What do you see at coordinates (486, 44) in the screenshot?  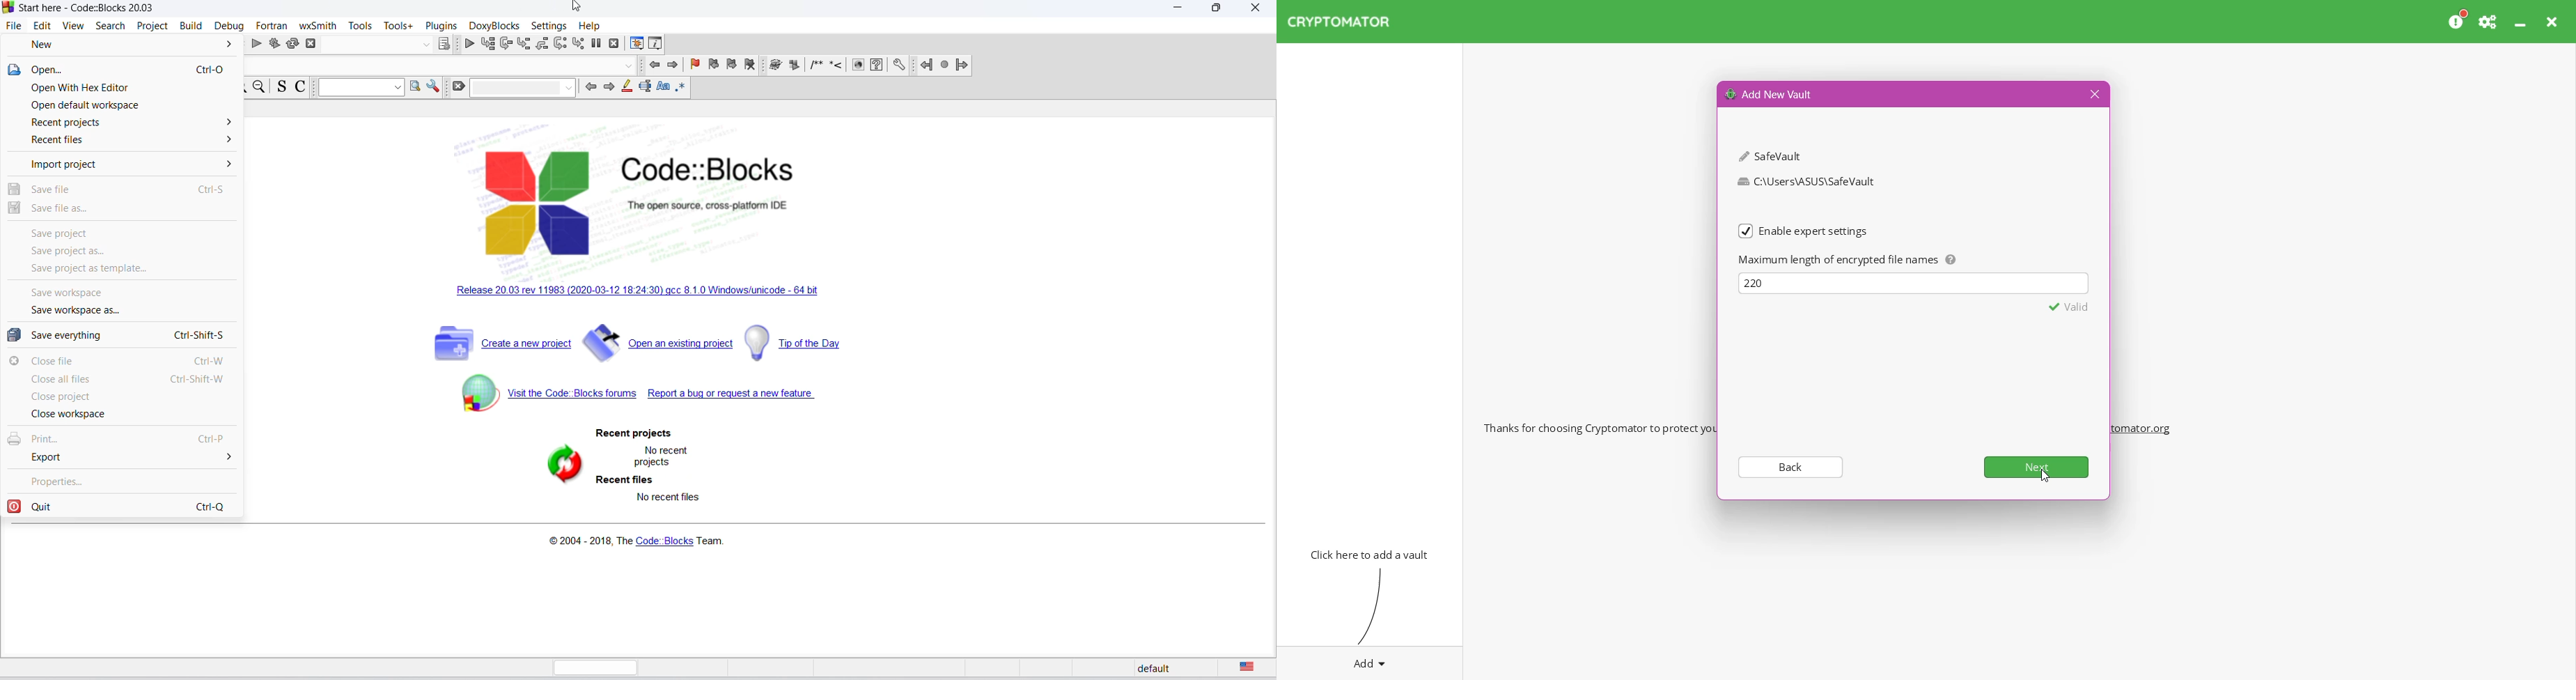 I see `run to cursot` at bounding box center [486, 44].